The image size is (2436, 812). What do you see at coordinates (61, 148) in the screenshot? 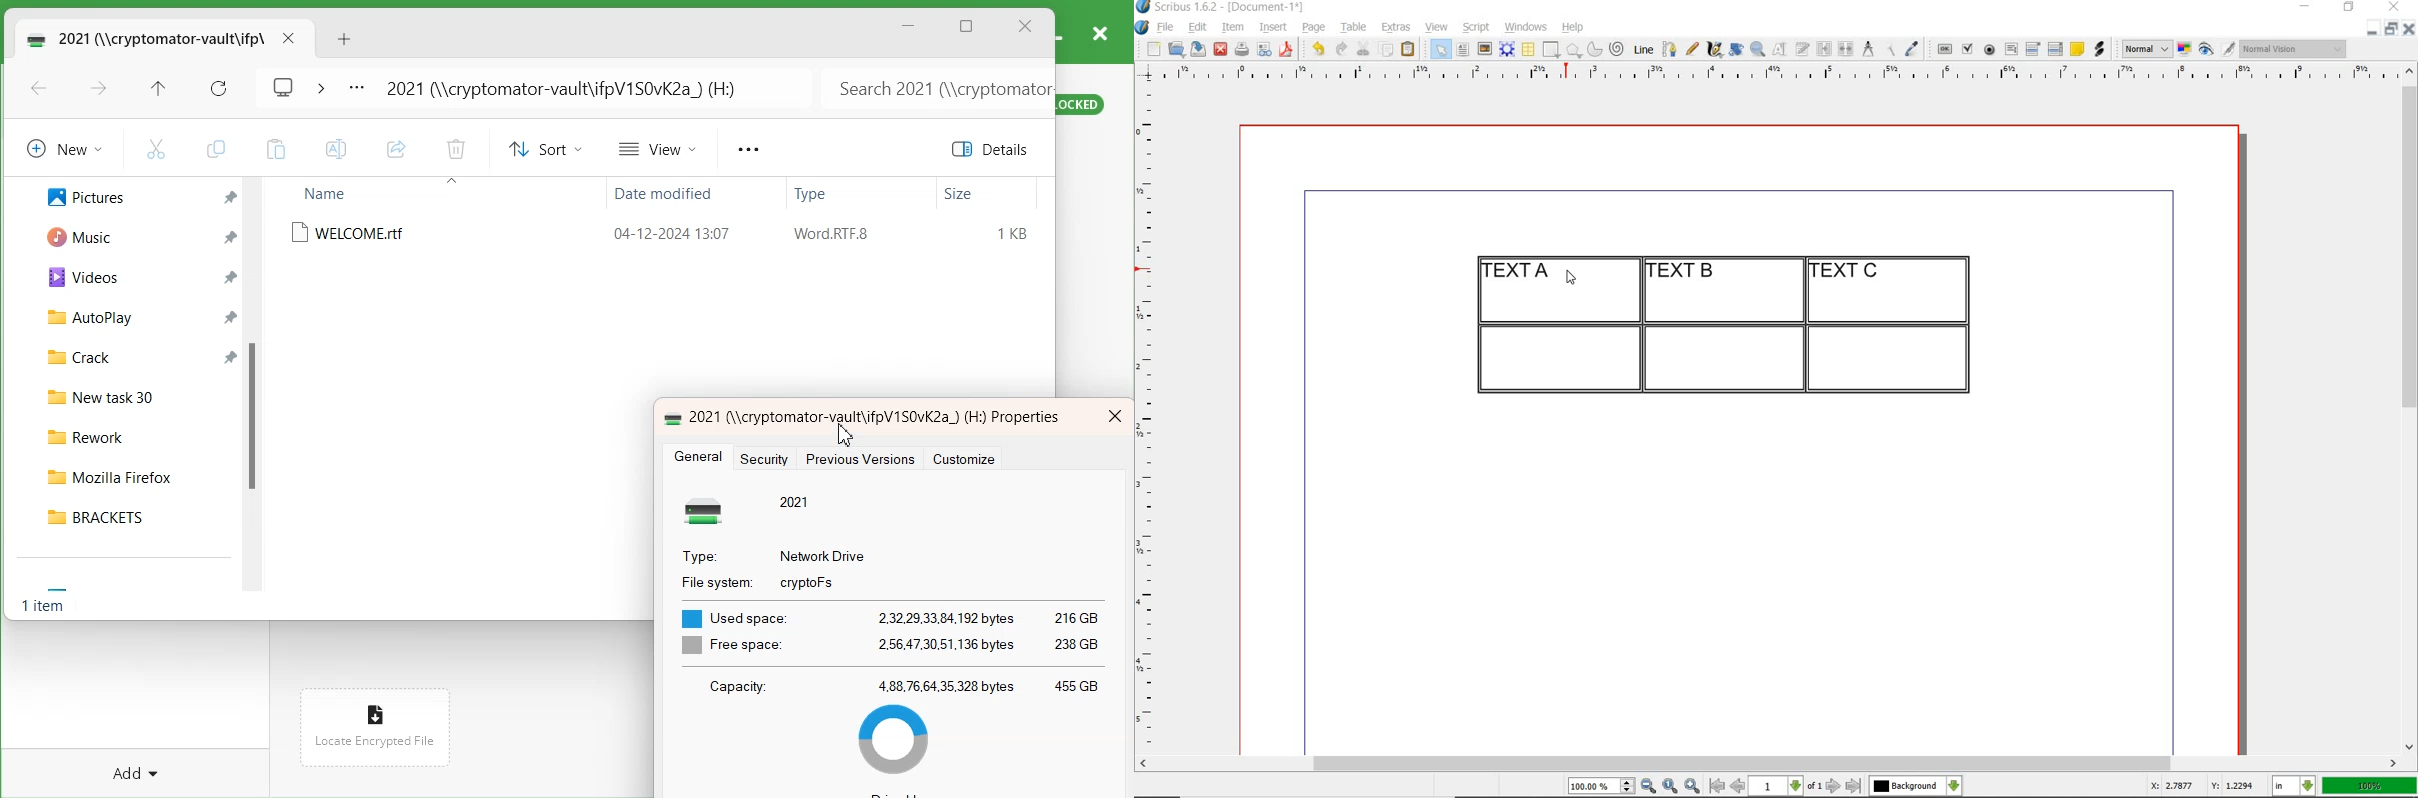
I see `New` at bounding box center [61, 148].